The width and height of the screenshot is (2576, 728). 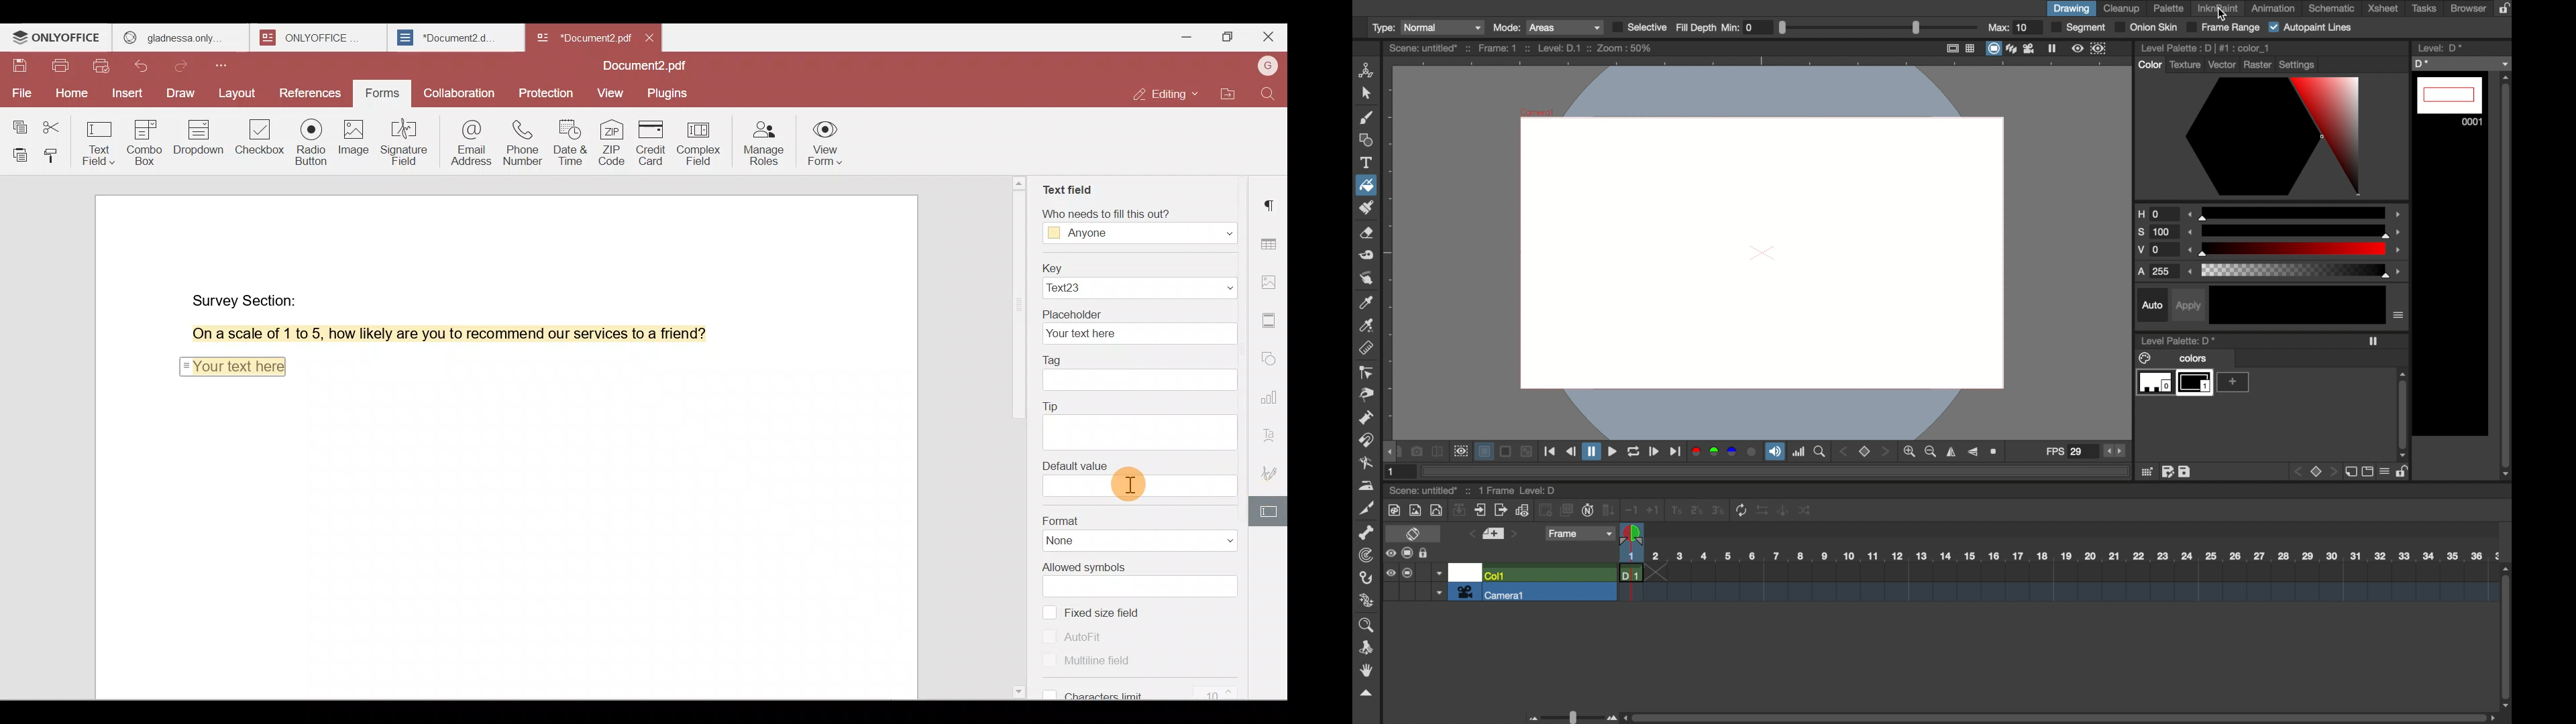 What do you see at coordinates (1144, 422) in the screenshot?
I see `Tip` at bounding box center [1144, 422].